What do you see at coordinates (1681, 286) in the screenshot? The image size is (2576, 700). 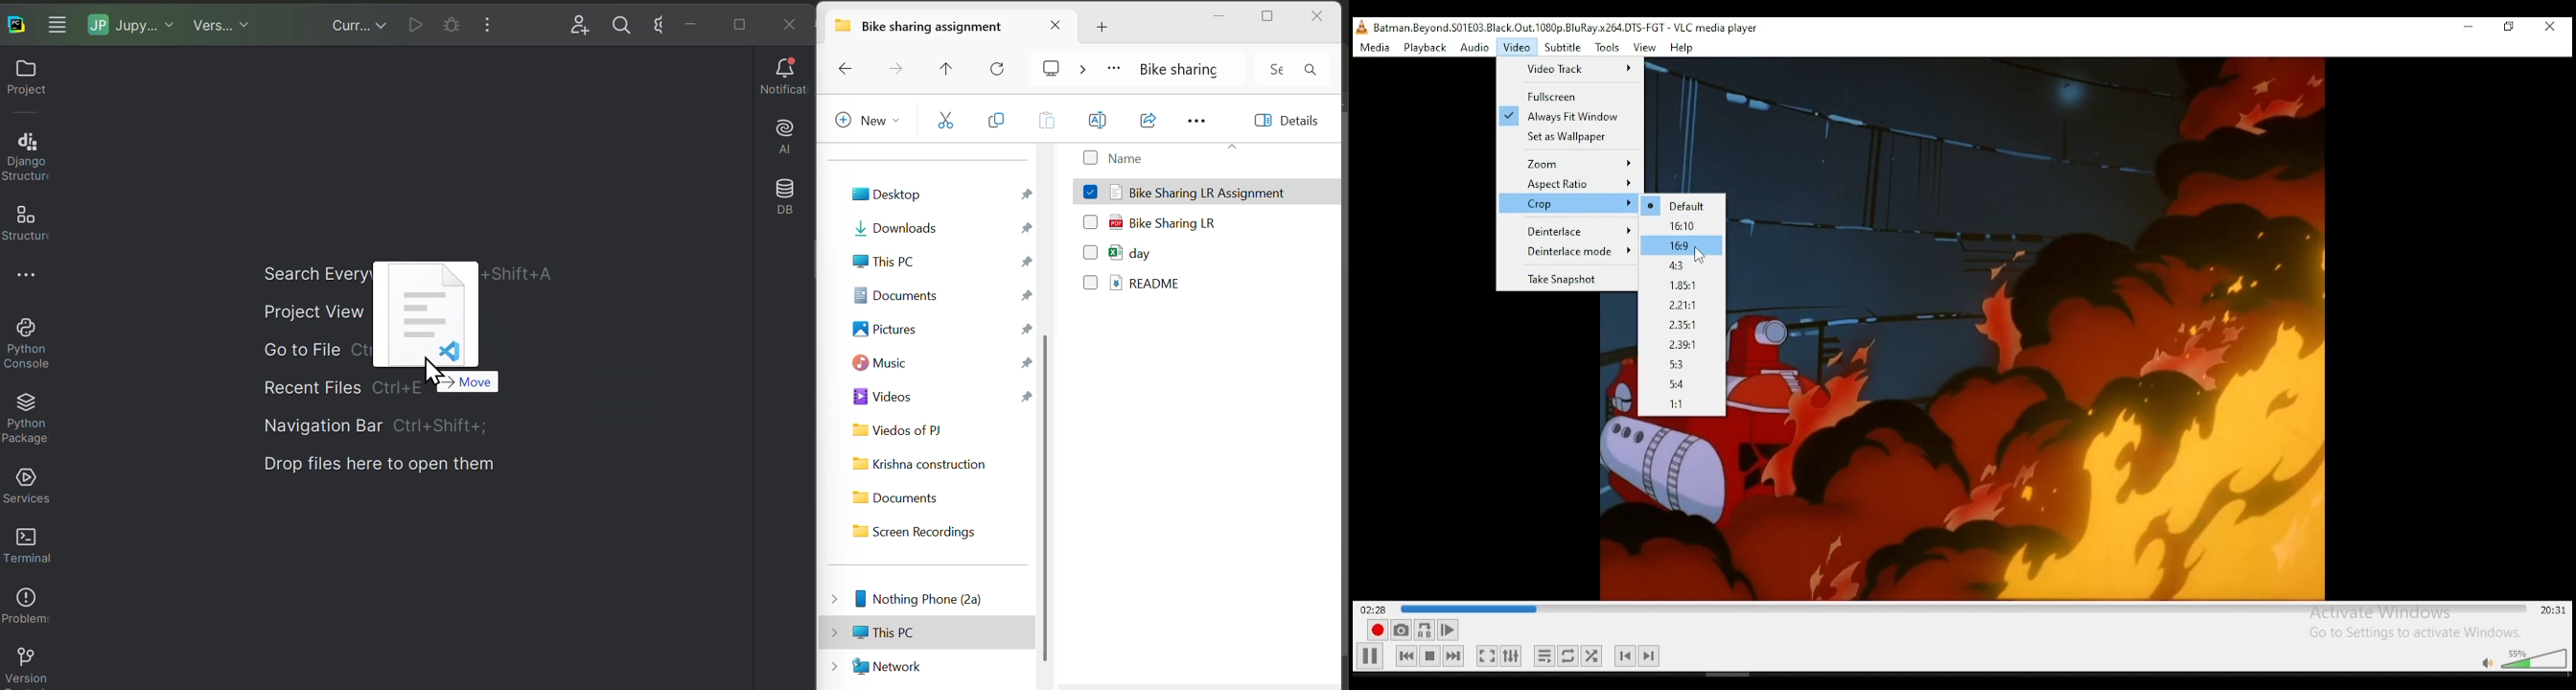 I see `1.85:1` at bounding box center [1681, 286].